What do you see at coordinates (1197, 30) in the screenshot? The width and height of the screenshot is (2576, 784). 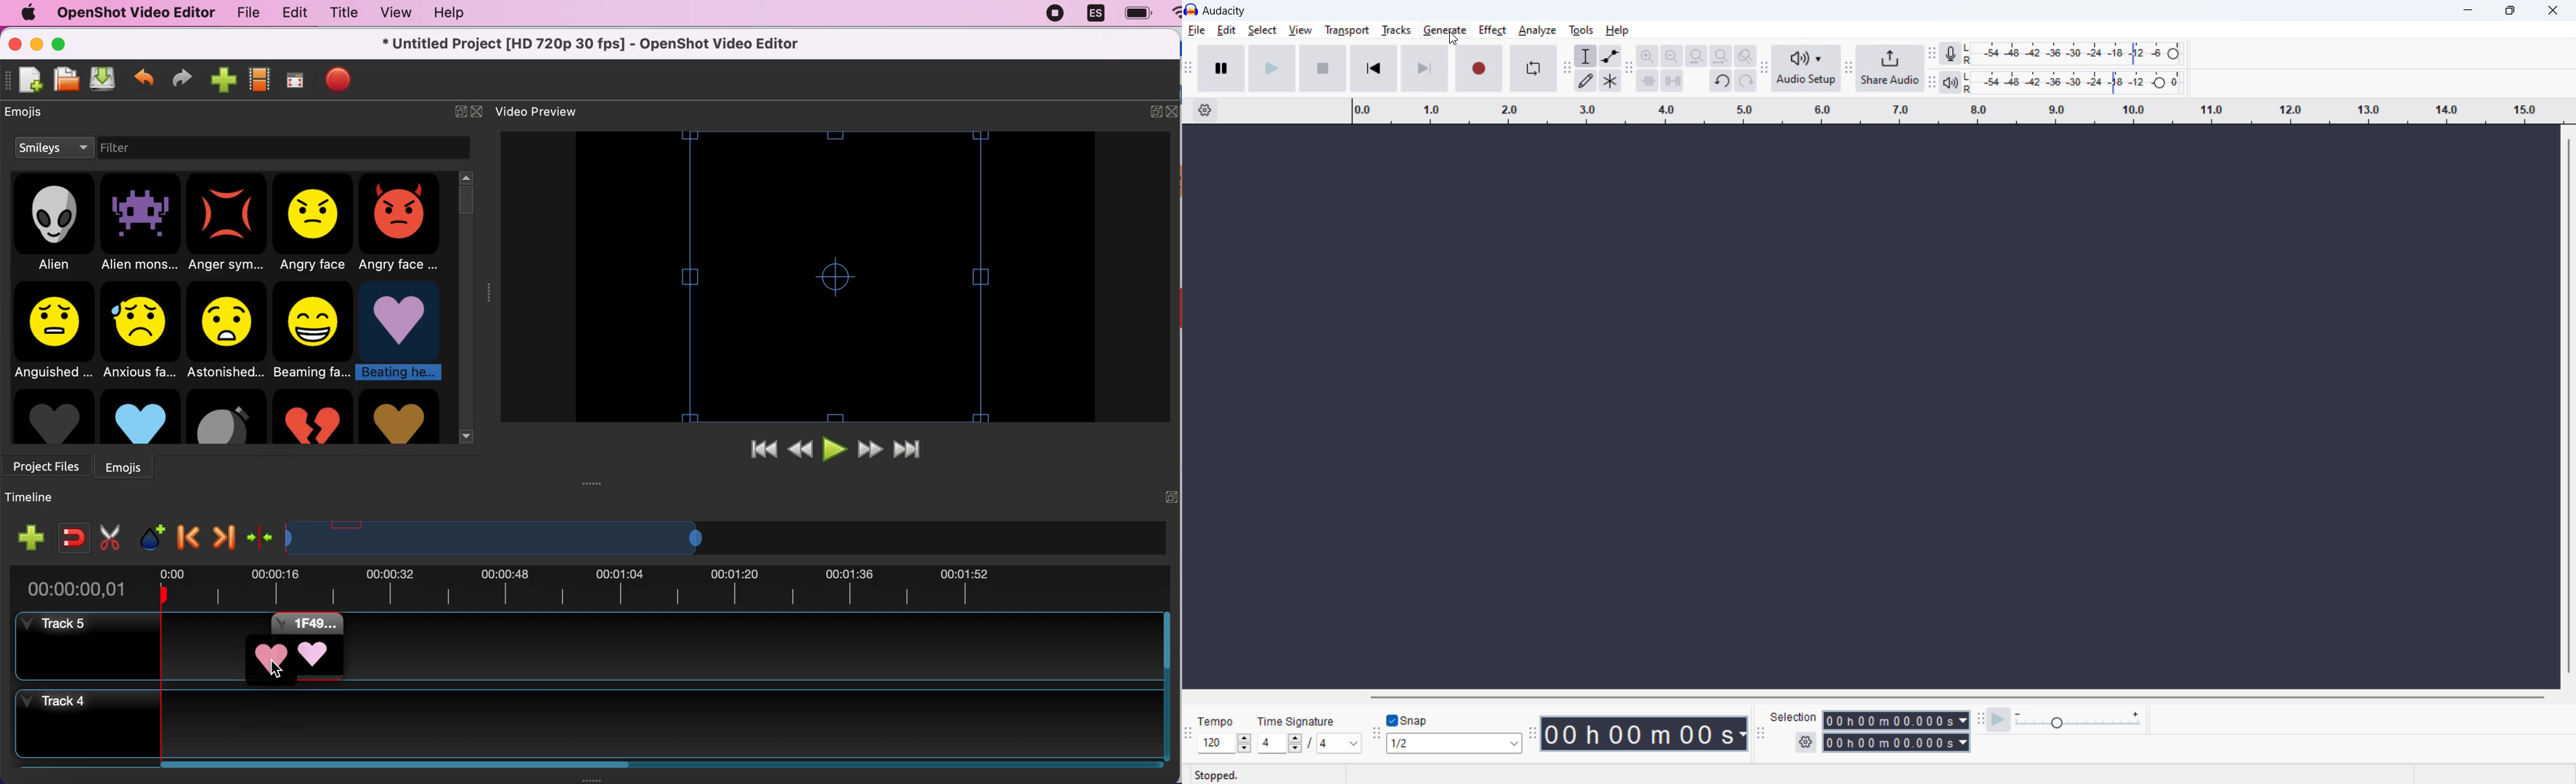 I see `file` at bounding box center [1197, 30].